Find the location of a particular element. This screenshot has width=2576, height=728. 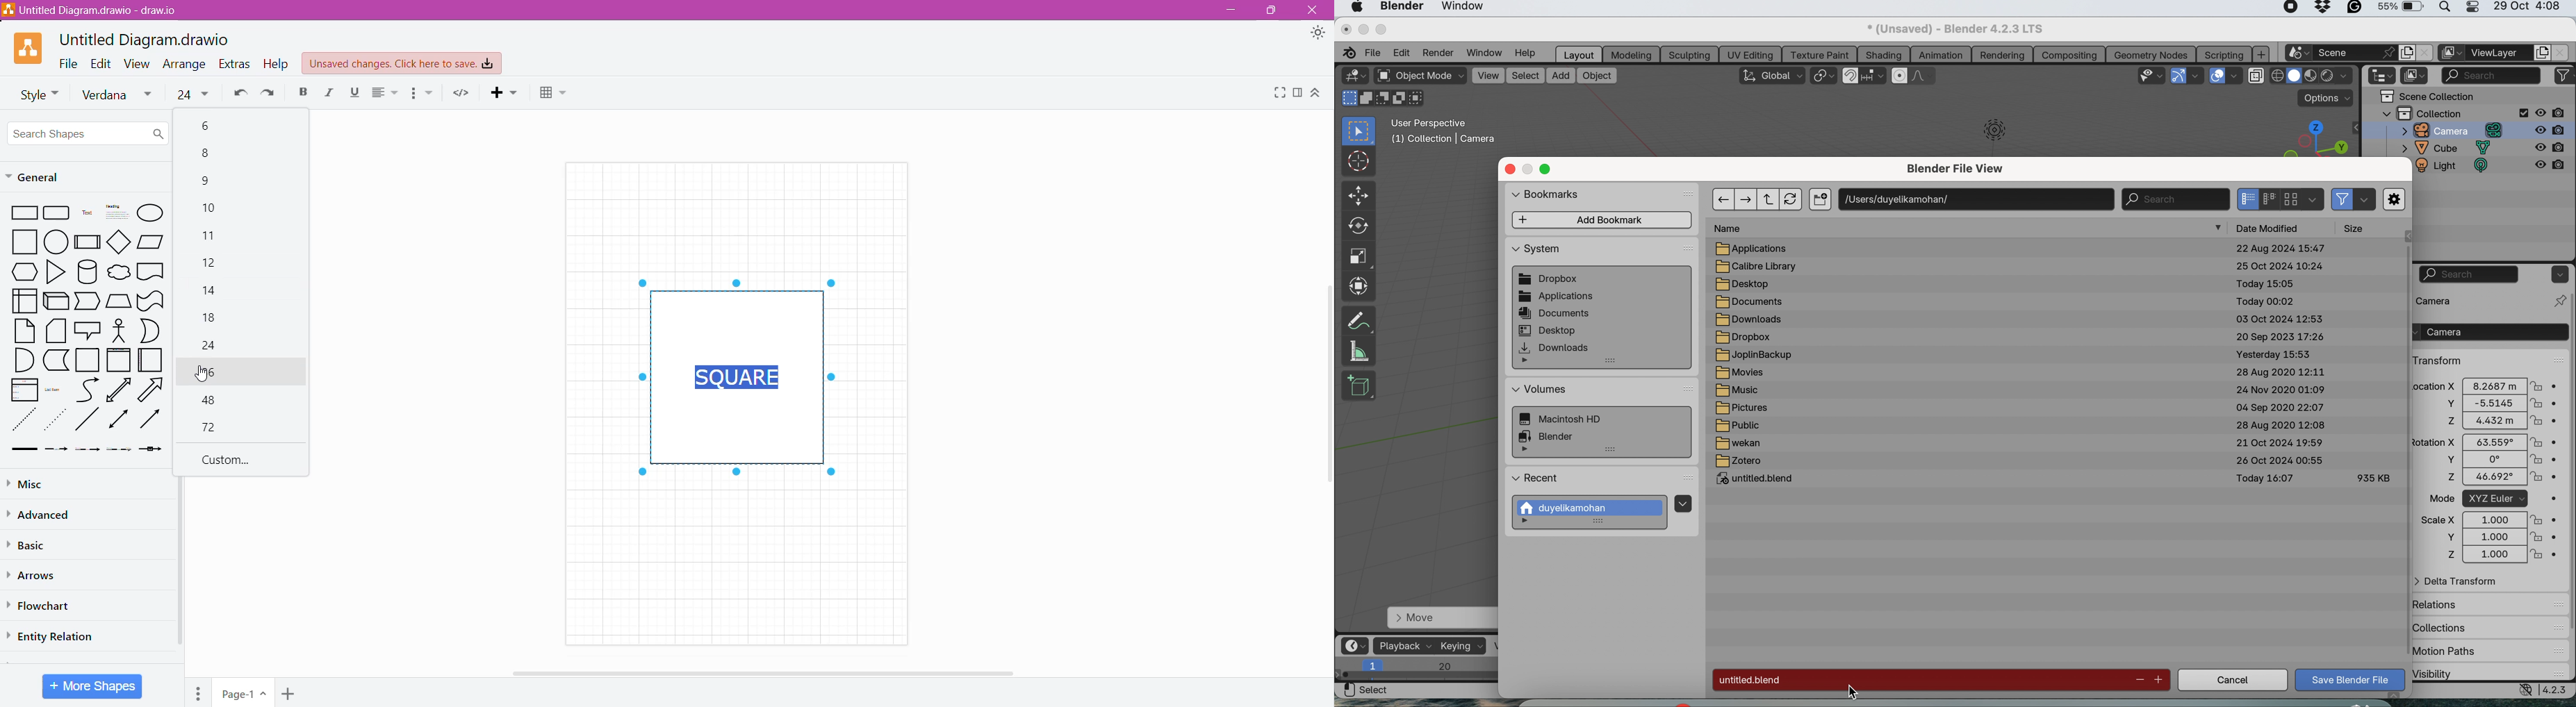

Dotted Line is located at coordinates (22, 420).